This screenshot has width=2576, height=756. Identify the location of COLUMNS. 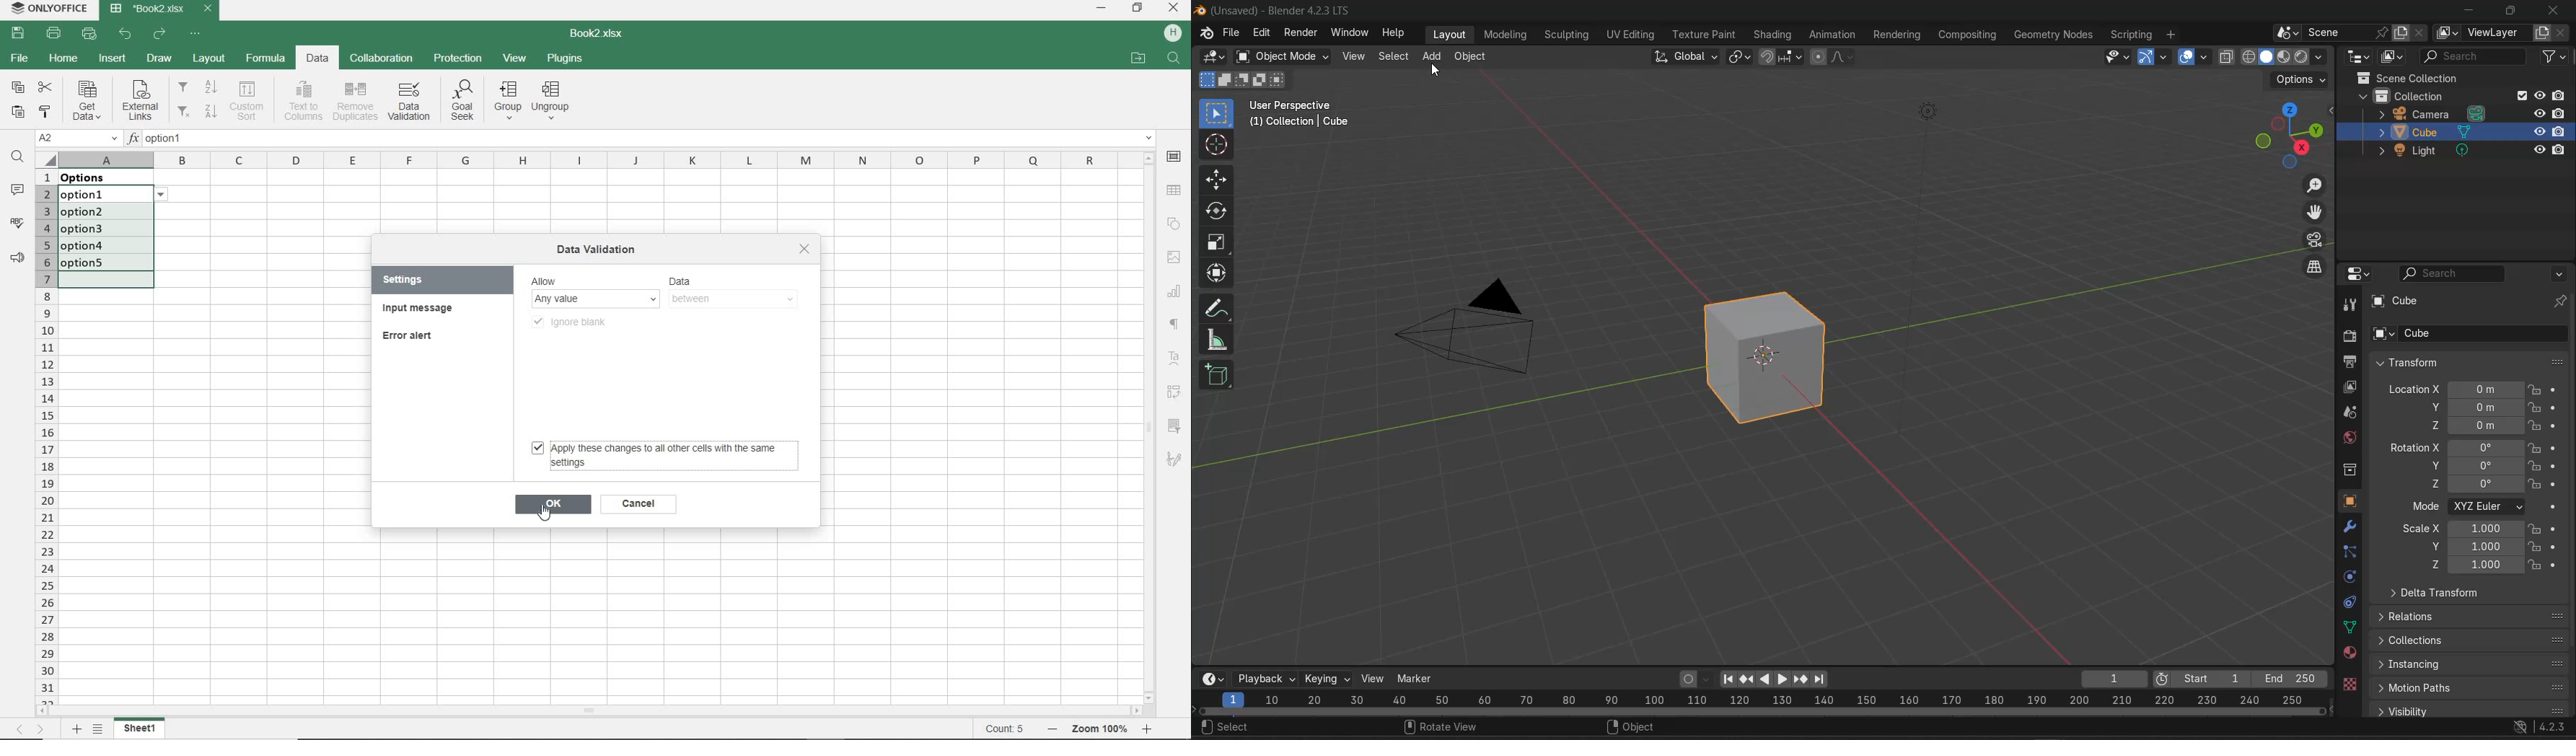
(597, 159).